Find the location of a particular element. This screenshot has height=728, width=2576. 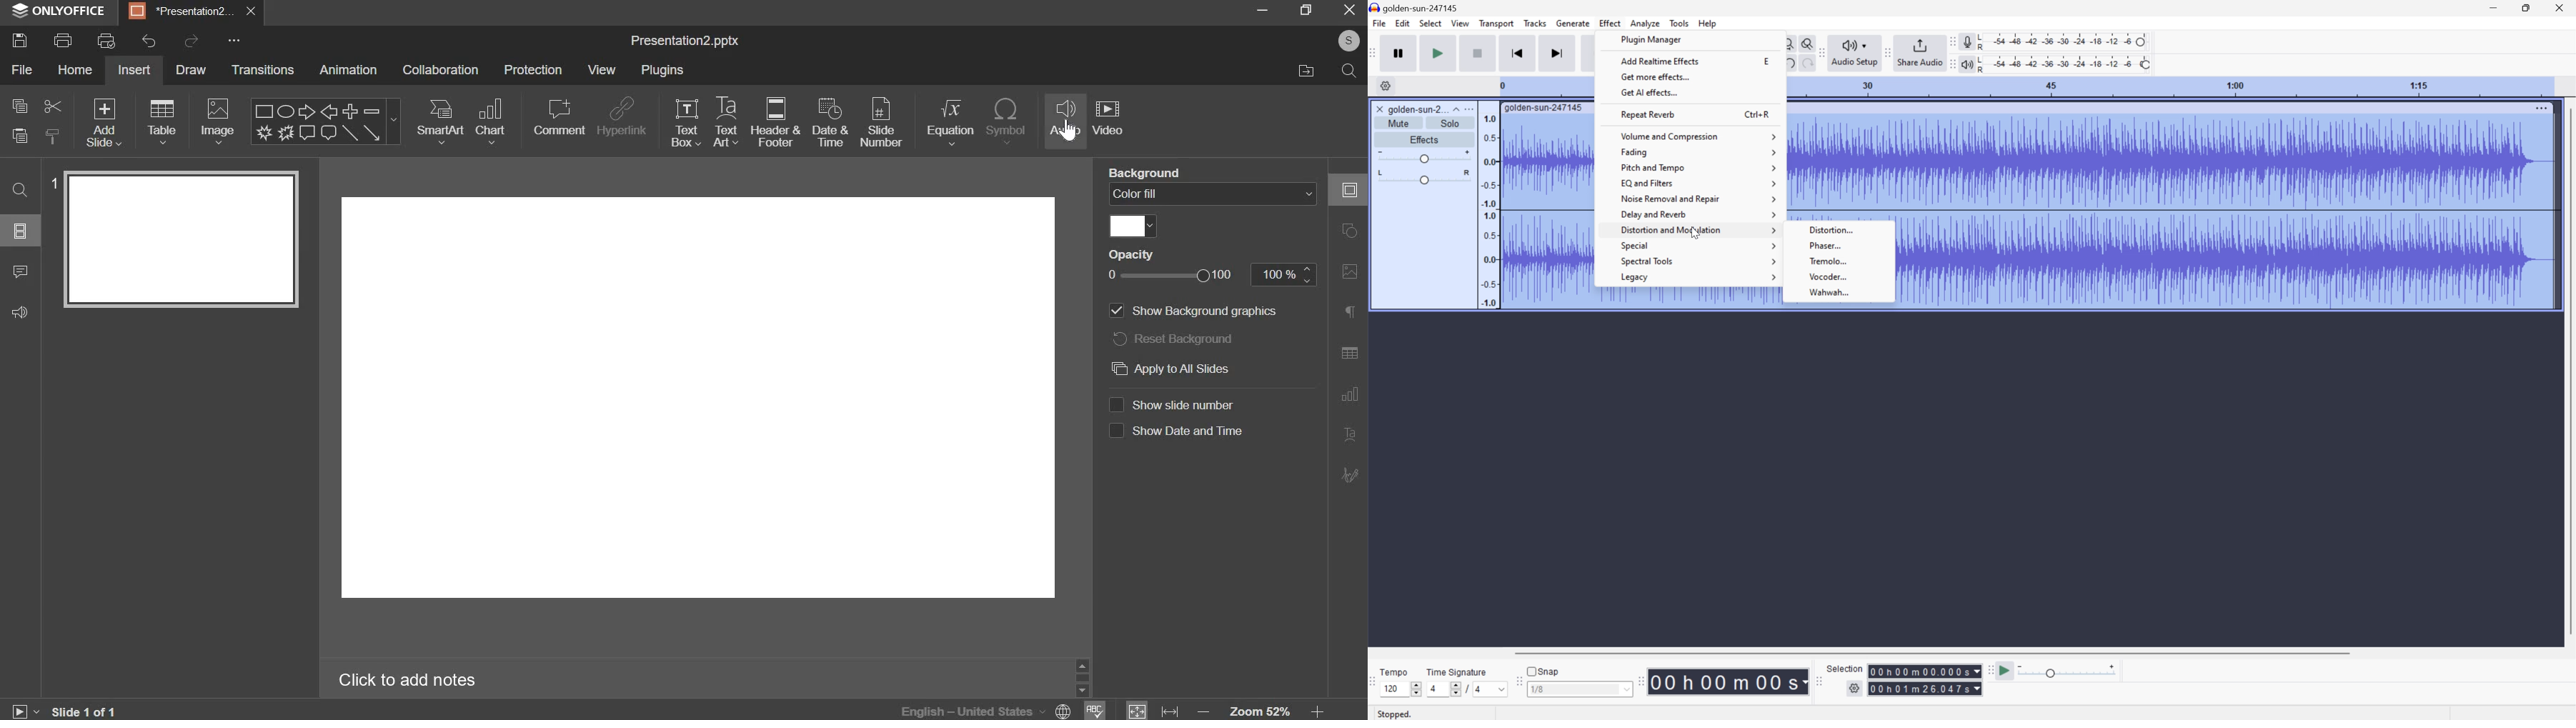

Time is located at coordinates (1729, 681).